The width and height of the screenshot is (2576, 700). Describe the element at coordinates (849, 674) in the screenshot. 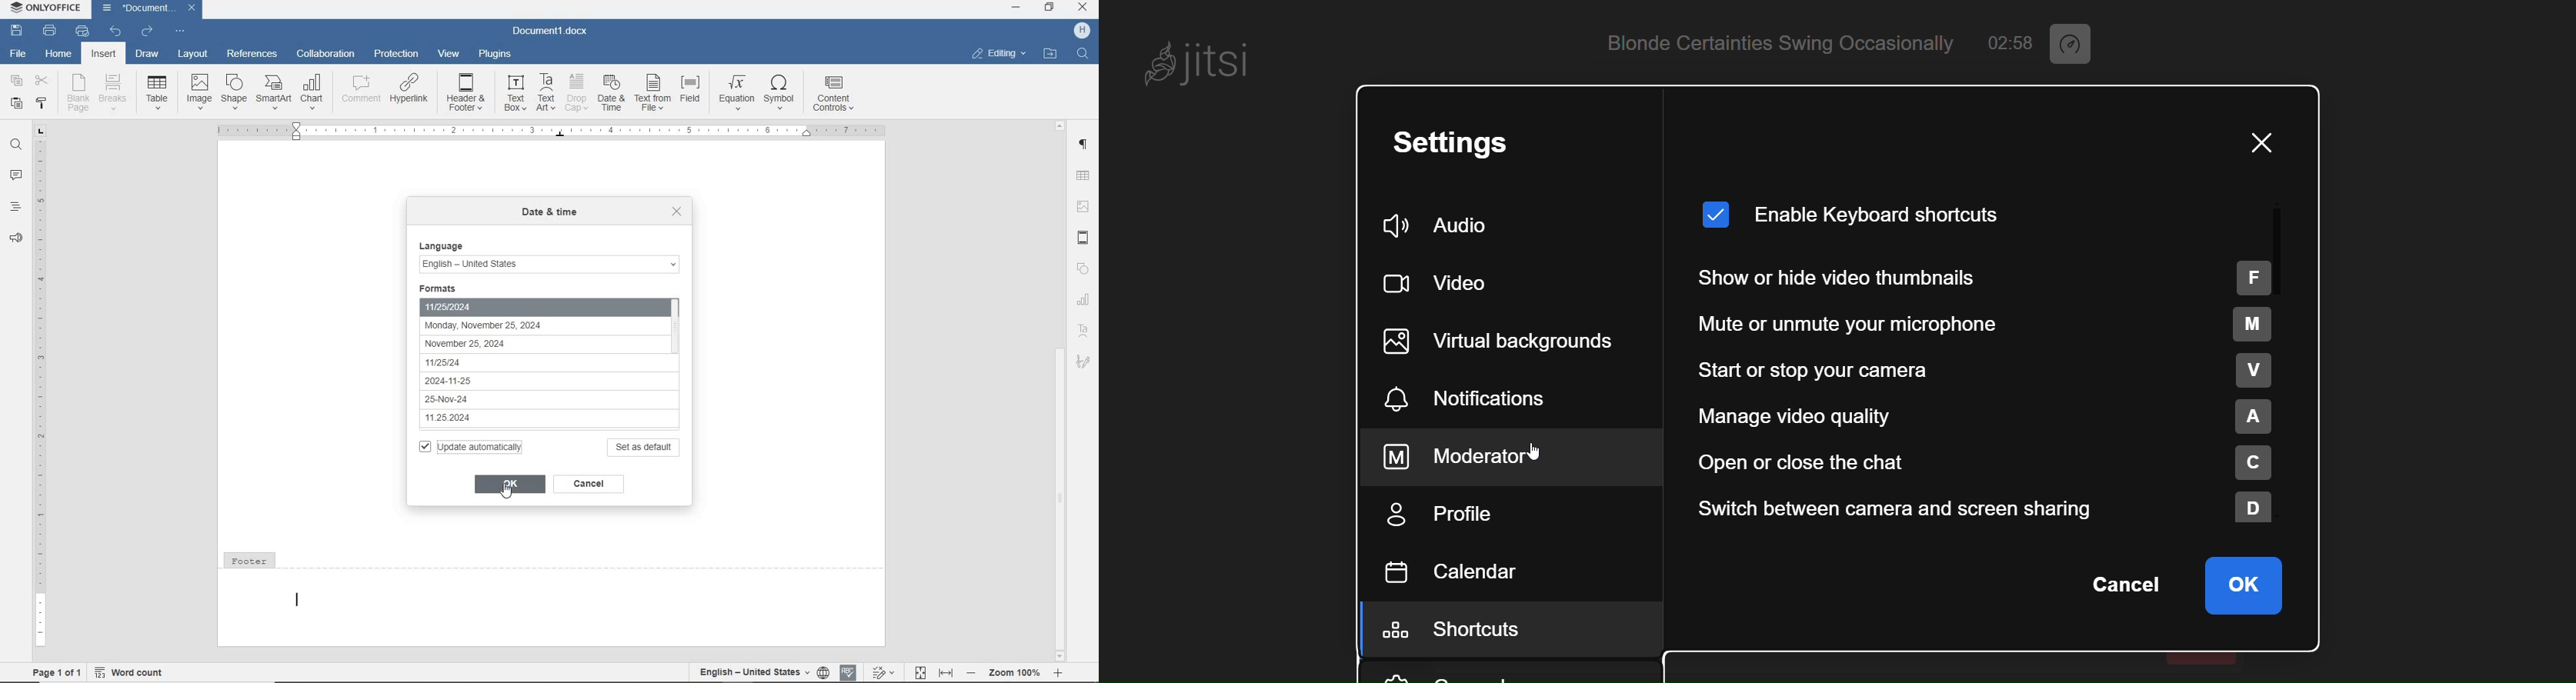

I see `spell check` at that location.